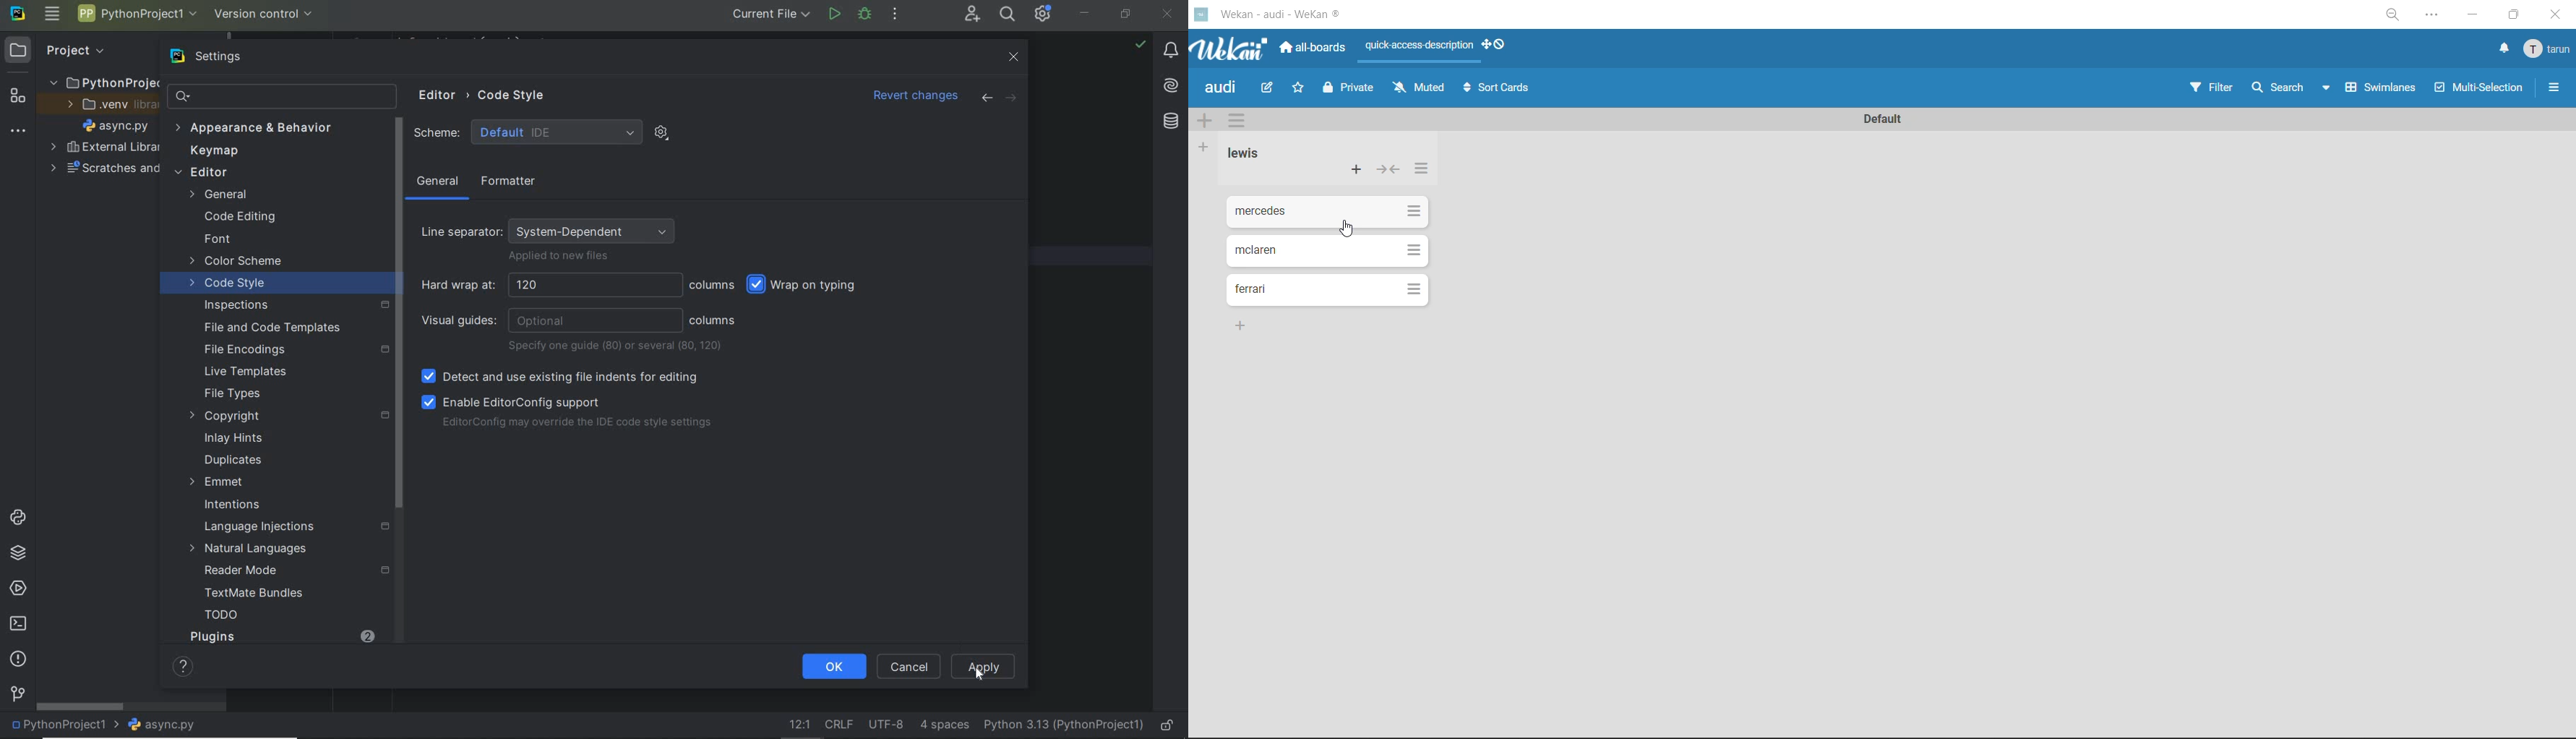  Describe the element at coordinates (887, 725) in the screenshot. I see `file encoding` at that location.